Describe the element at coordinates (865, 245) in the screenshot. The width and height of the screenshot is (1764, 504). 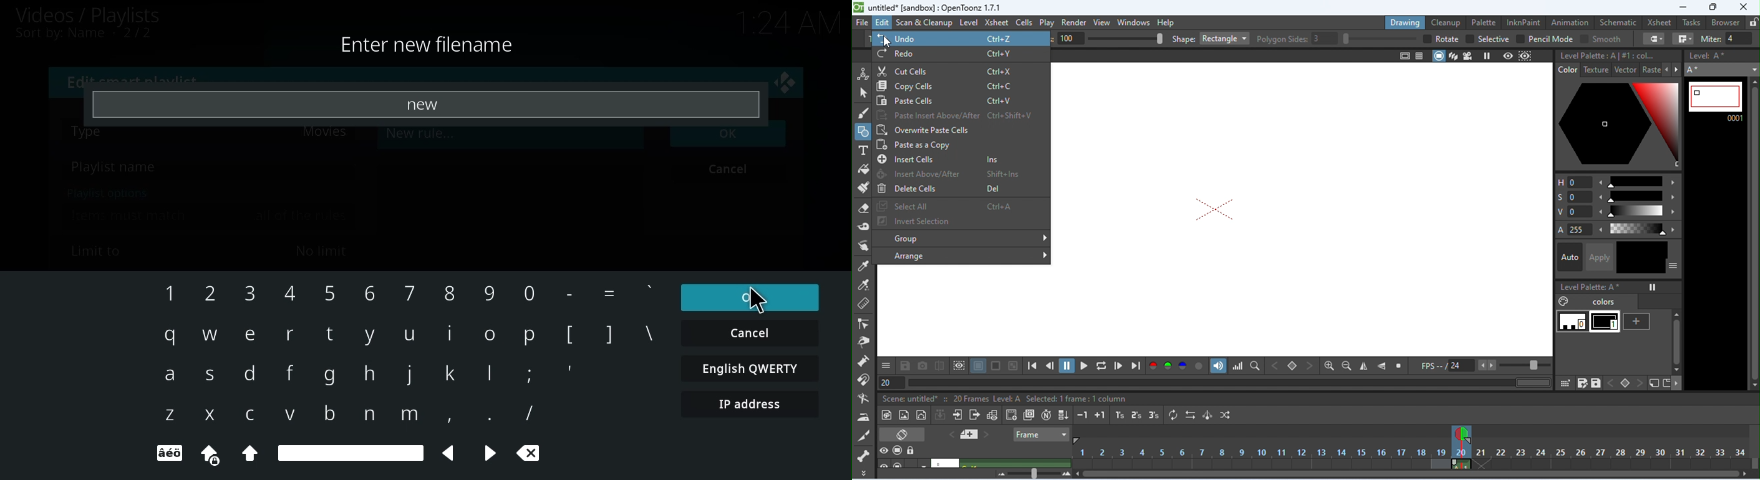
I see `finger` at that location.